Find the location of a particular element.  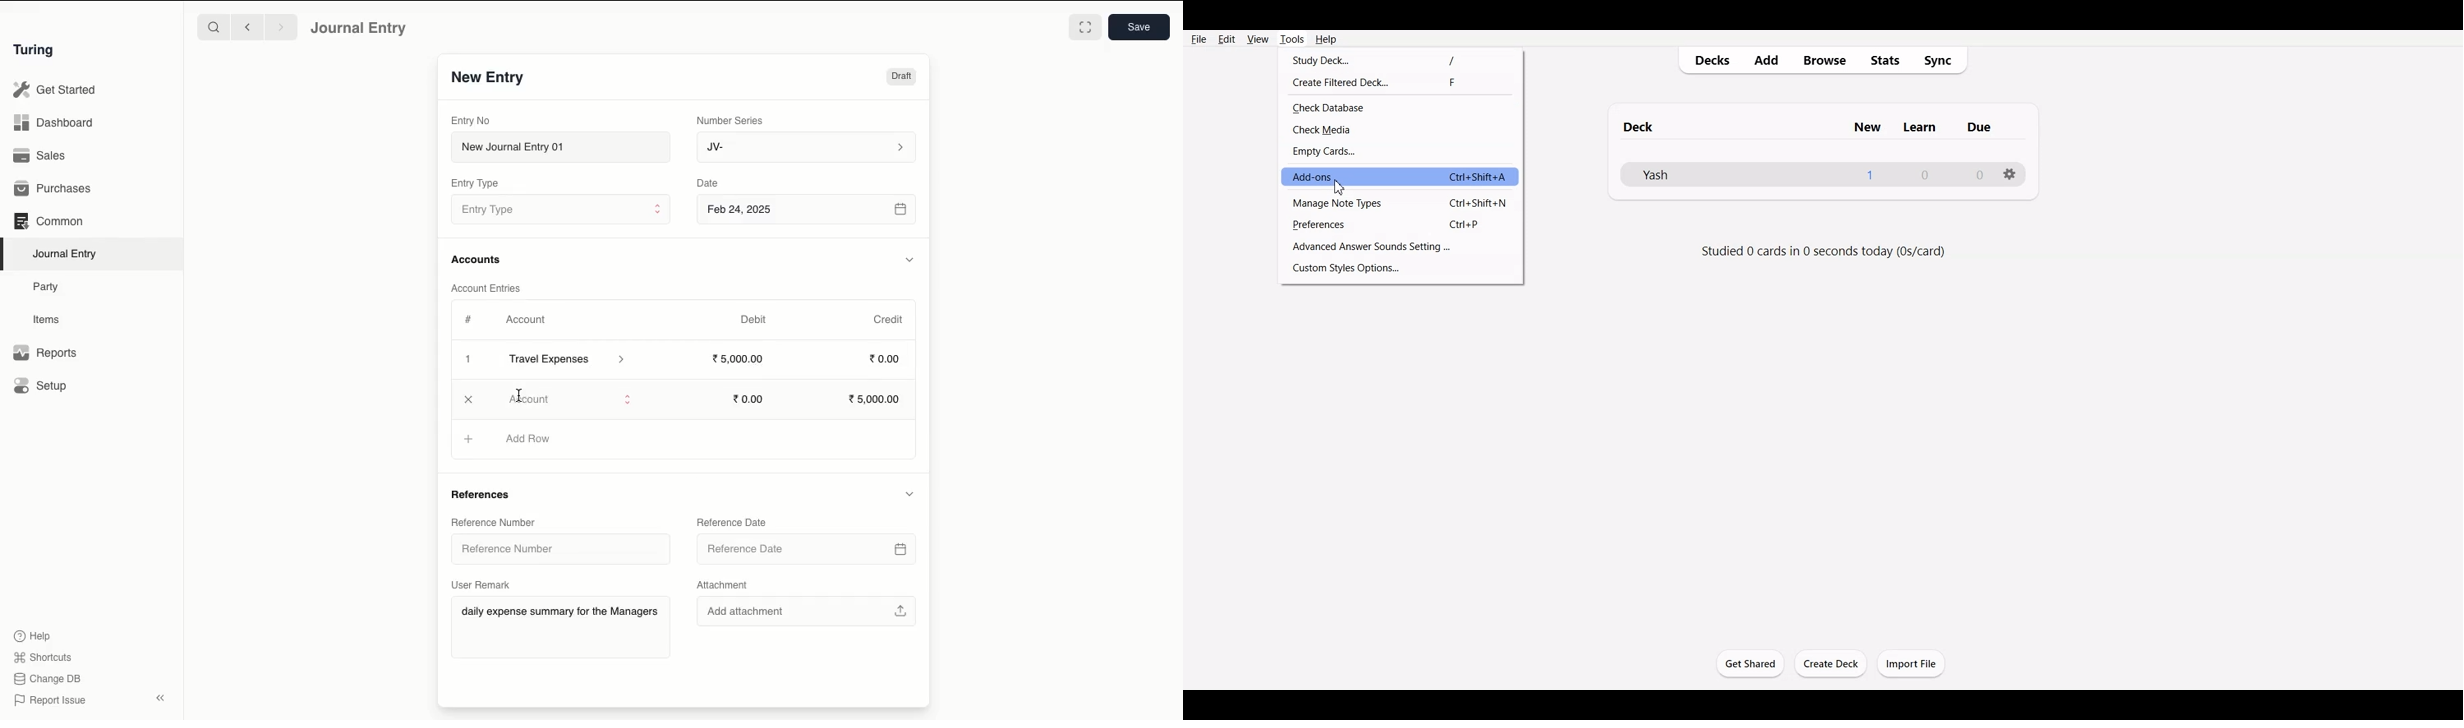

Add-ons is located at coordinates (1401, 179).